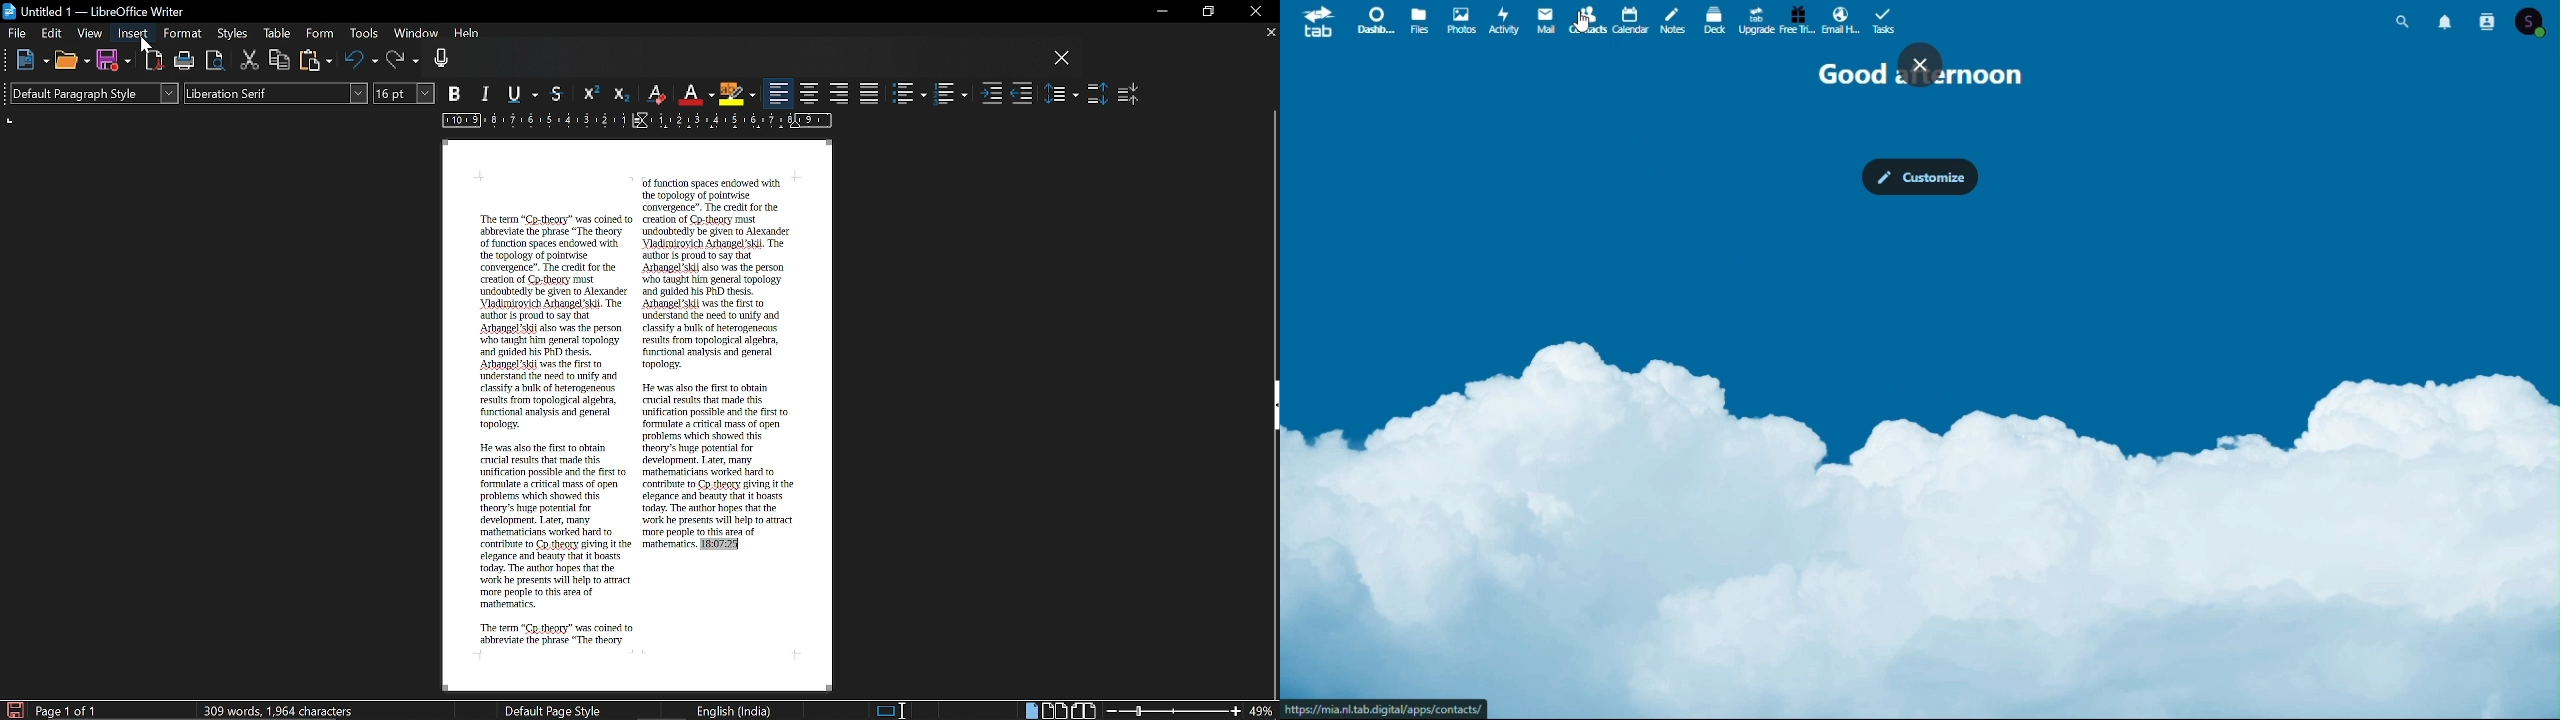 This screenshot has height=728, width=2576. What do you see at coordinates (739, 61) in the screenshot?
I see `VOice input` at bounding box center [739, 61].